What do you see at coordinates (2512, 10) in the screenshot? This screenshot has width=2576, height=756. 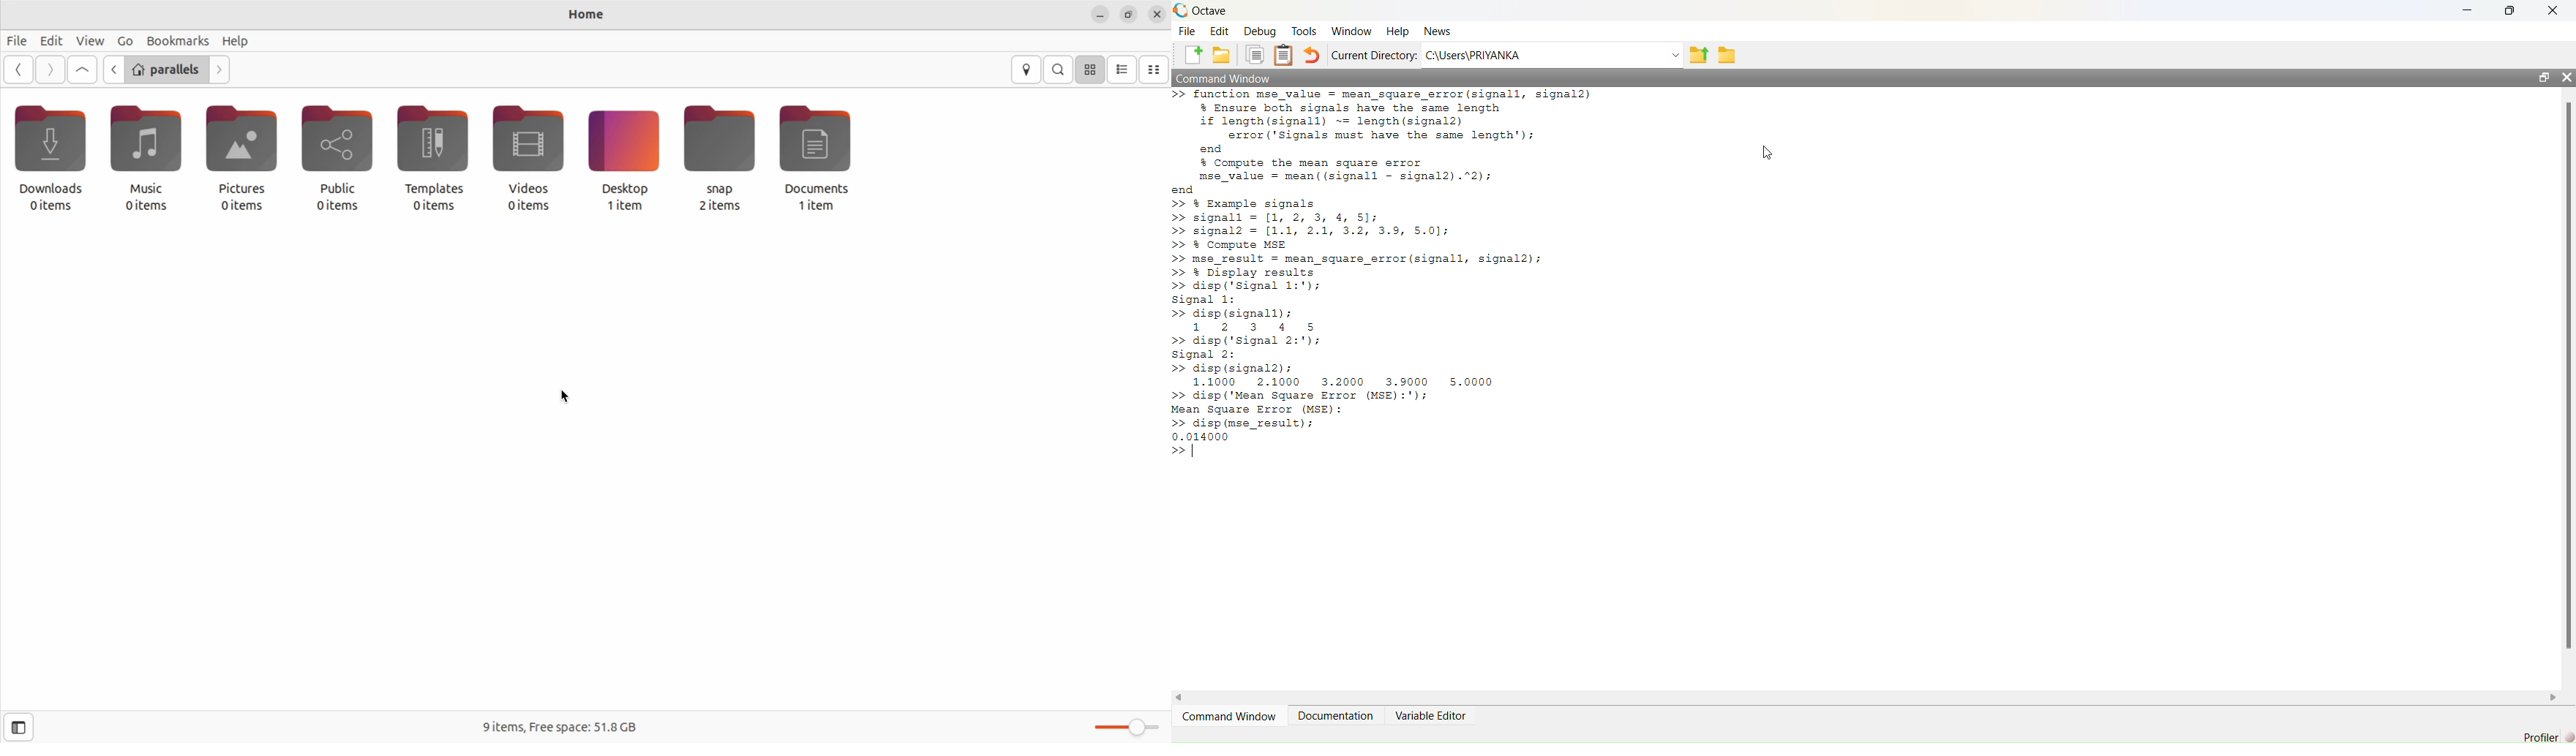 I see `maximise` at bounding box center [2512, 10].